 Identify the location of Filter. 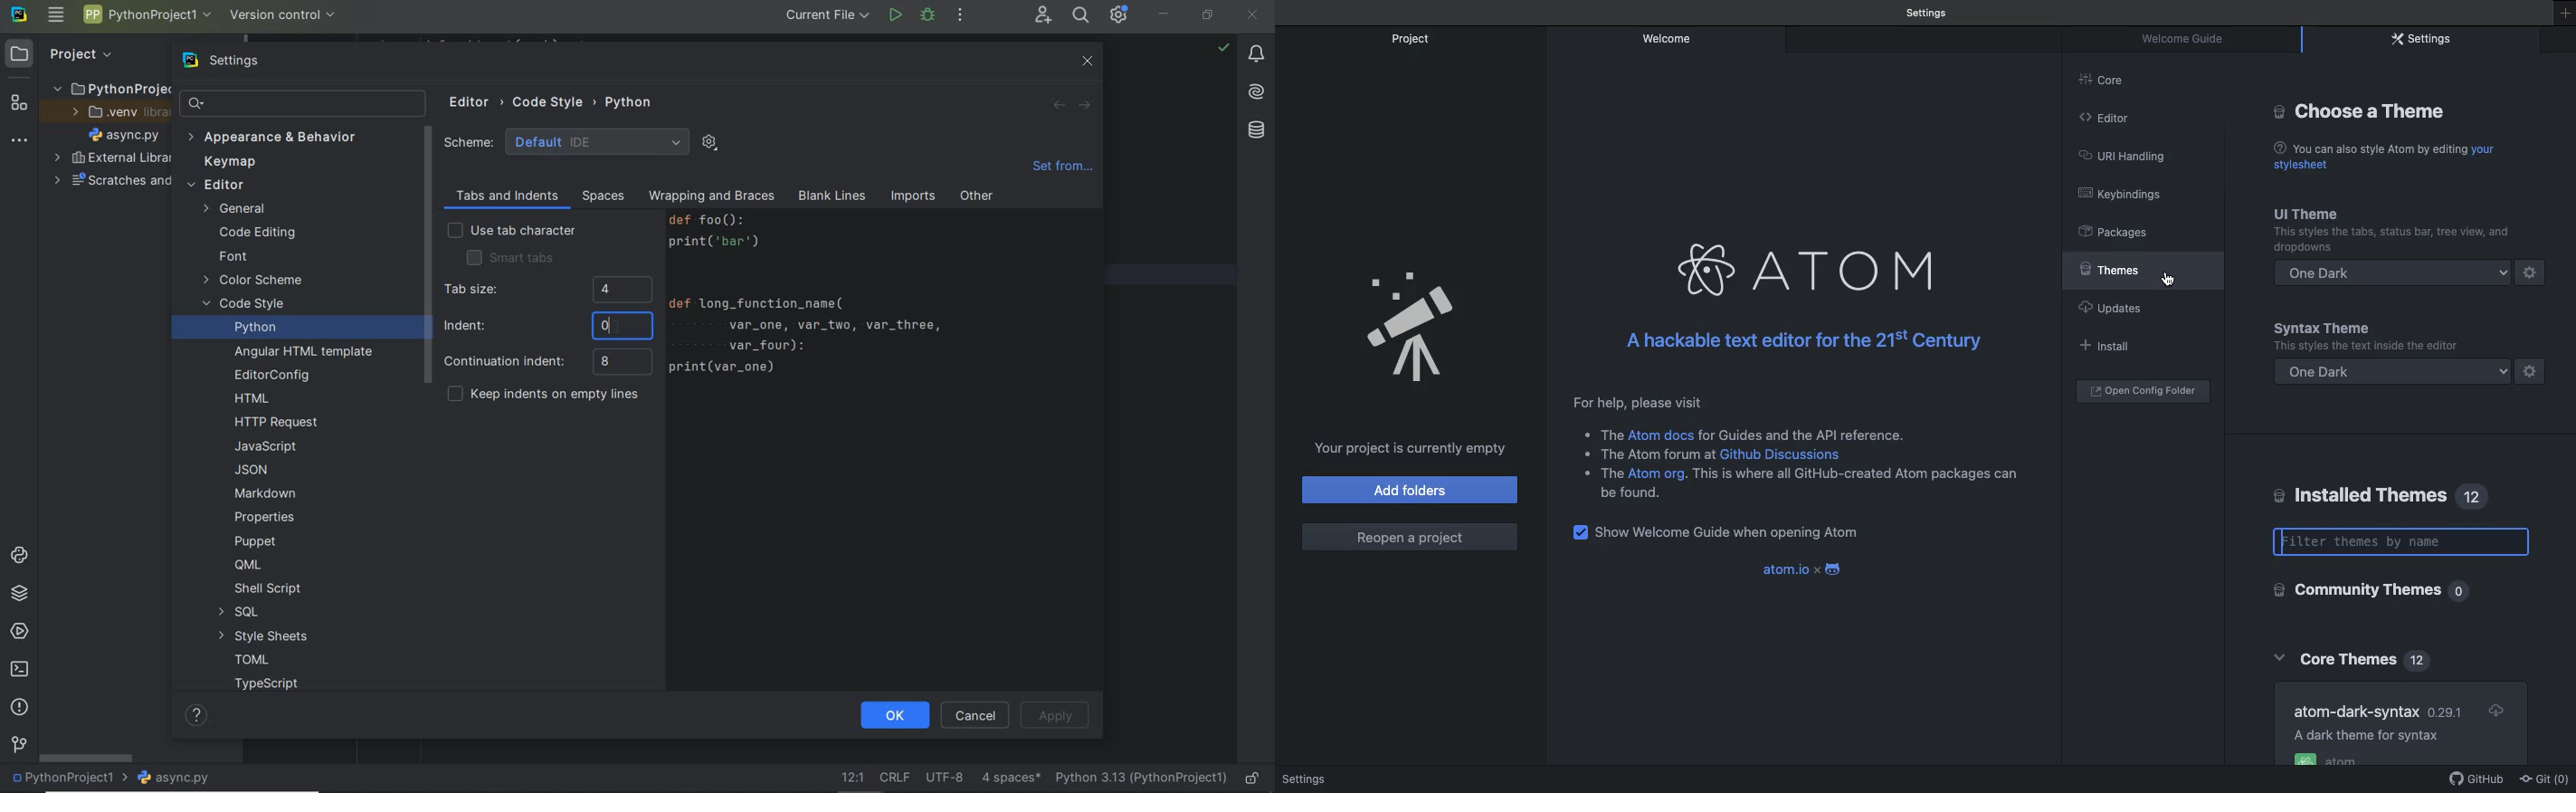
(2401, 543).